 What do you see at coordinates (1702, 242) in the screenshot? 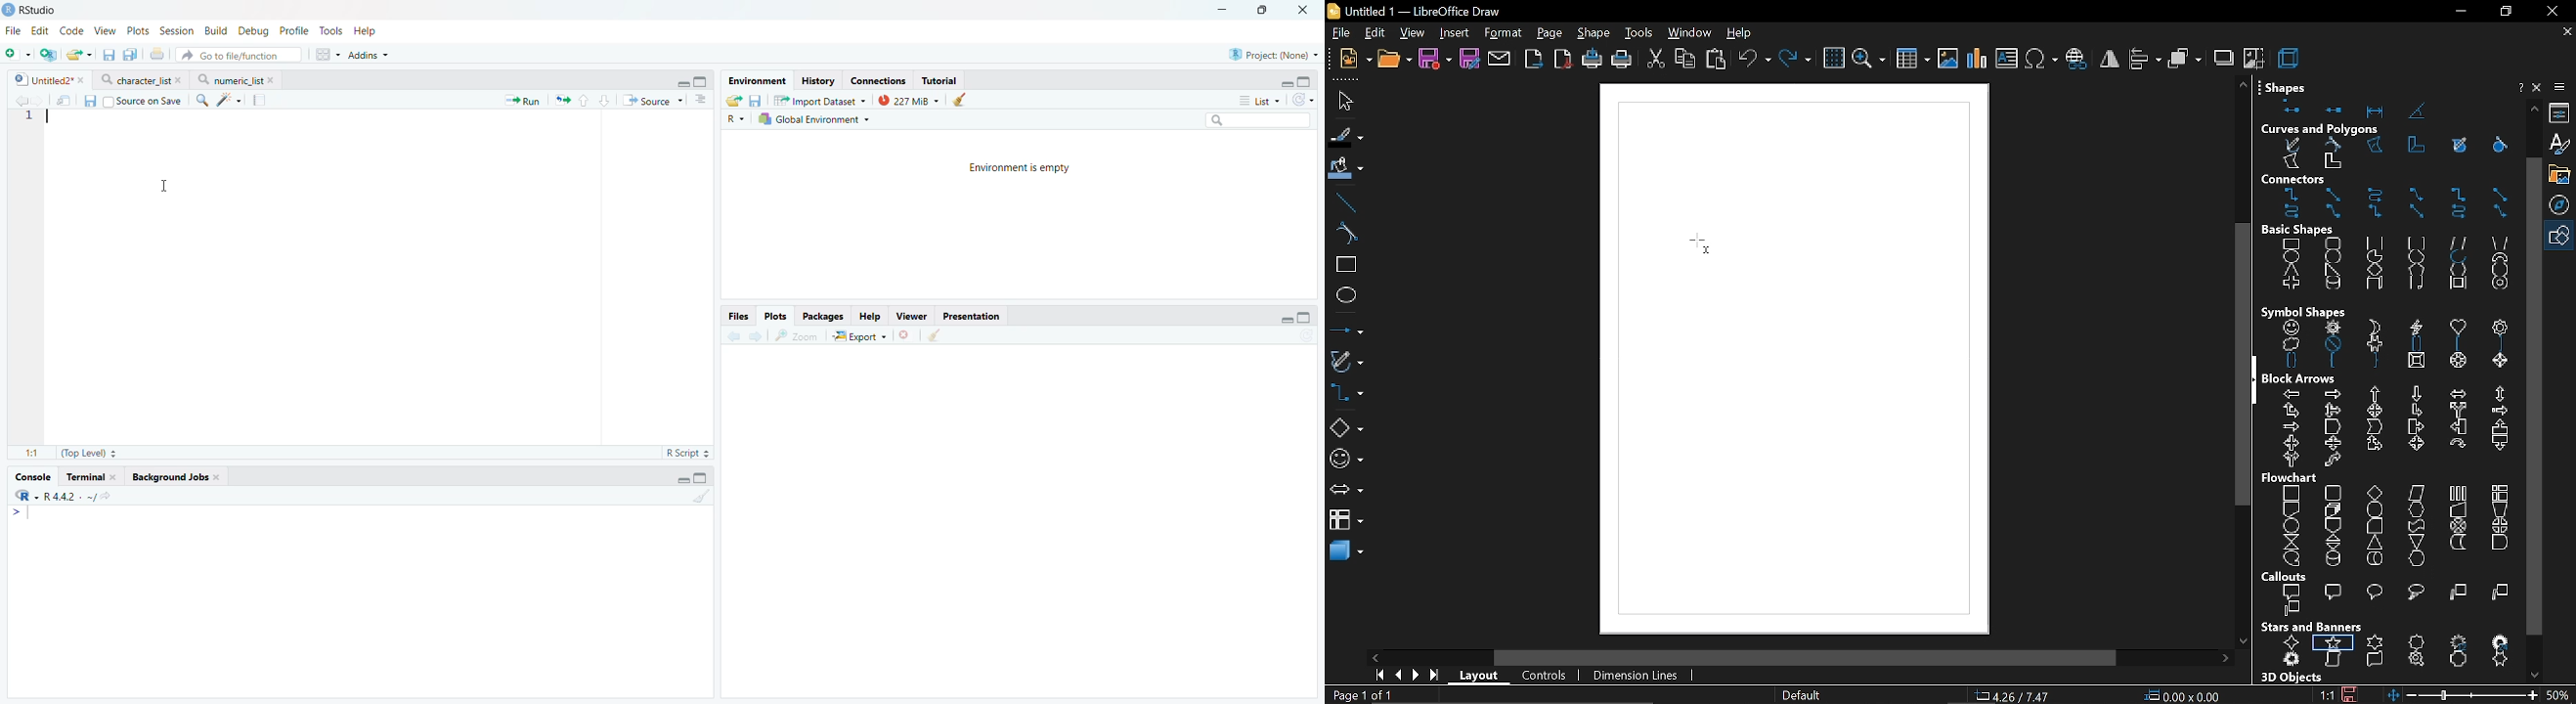
I see `Cursor` at bounding box center [1702, 242].